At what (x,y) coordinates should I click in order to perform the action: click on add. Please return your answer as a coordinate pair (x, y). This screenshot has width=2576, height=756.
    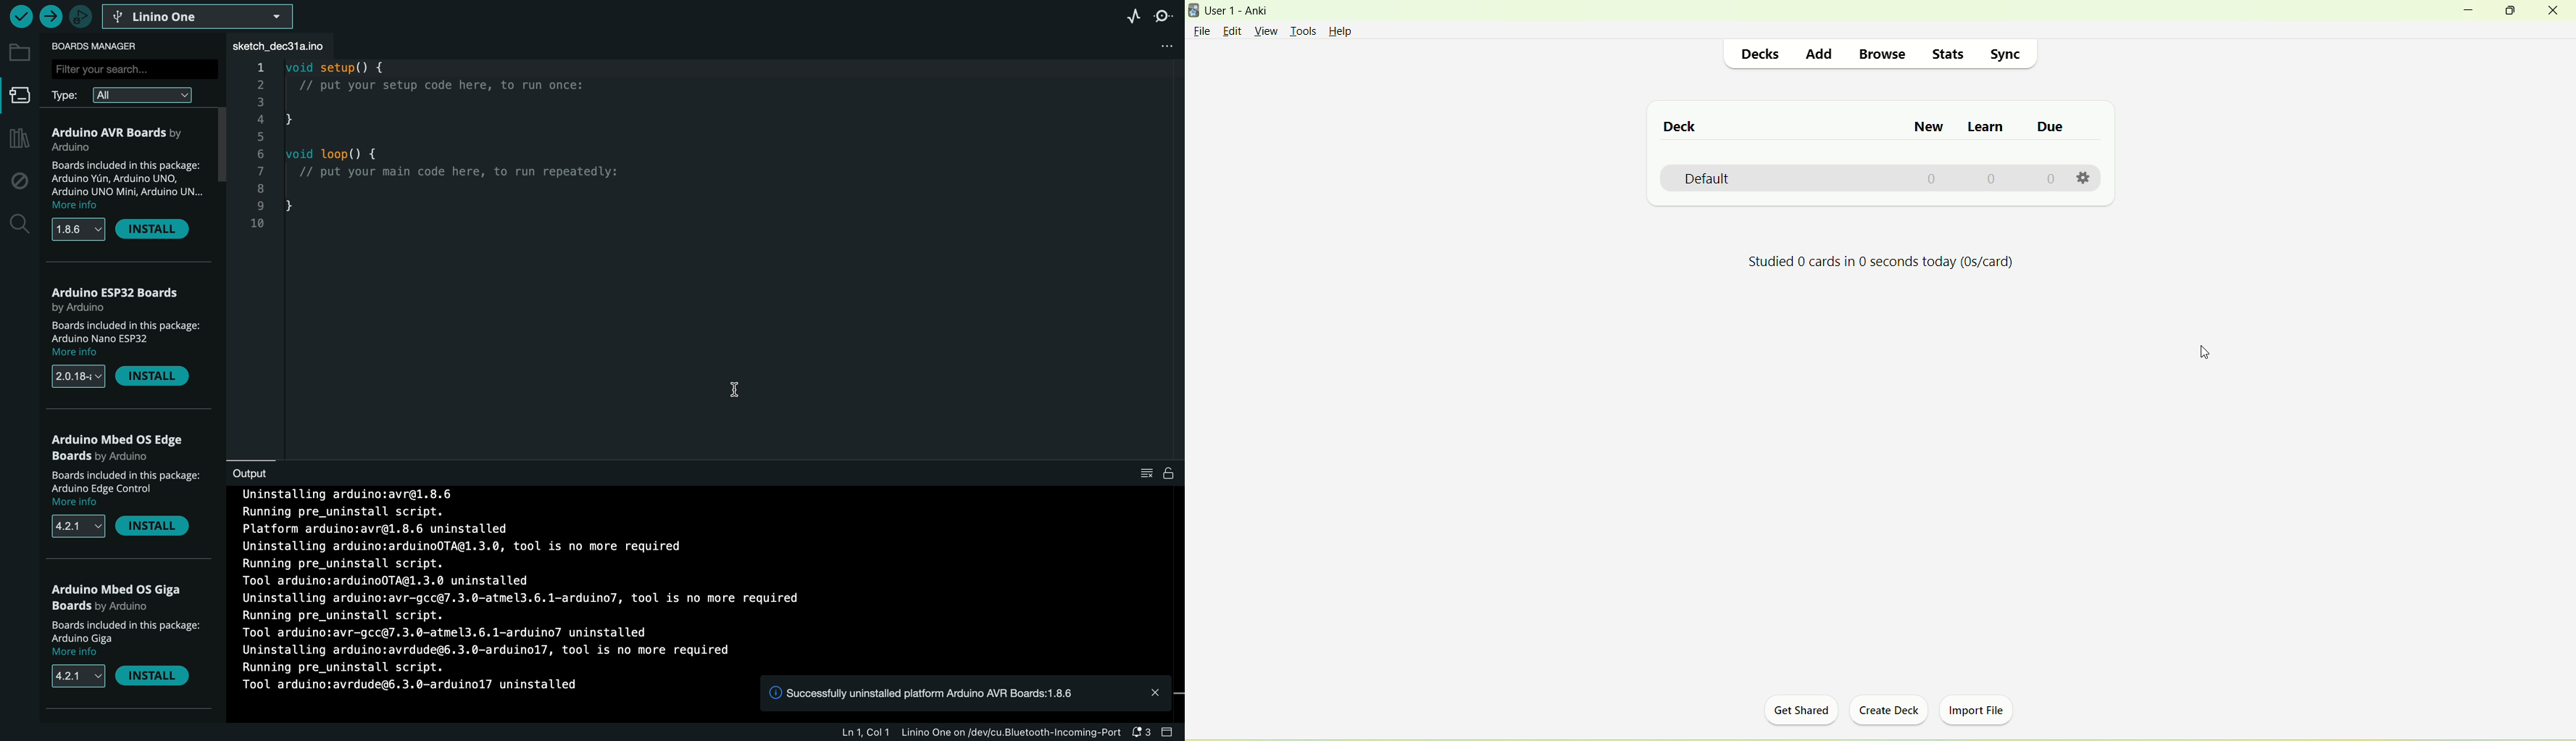
    Looking at the image, I should click on (1819, 56).